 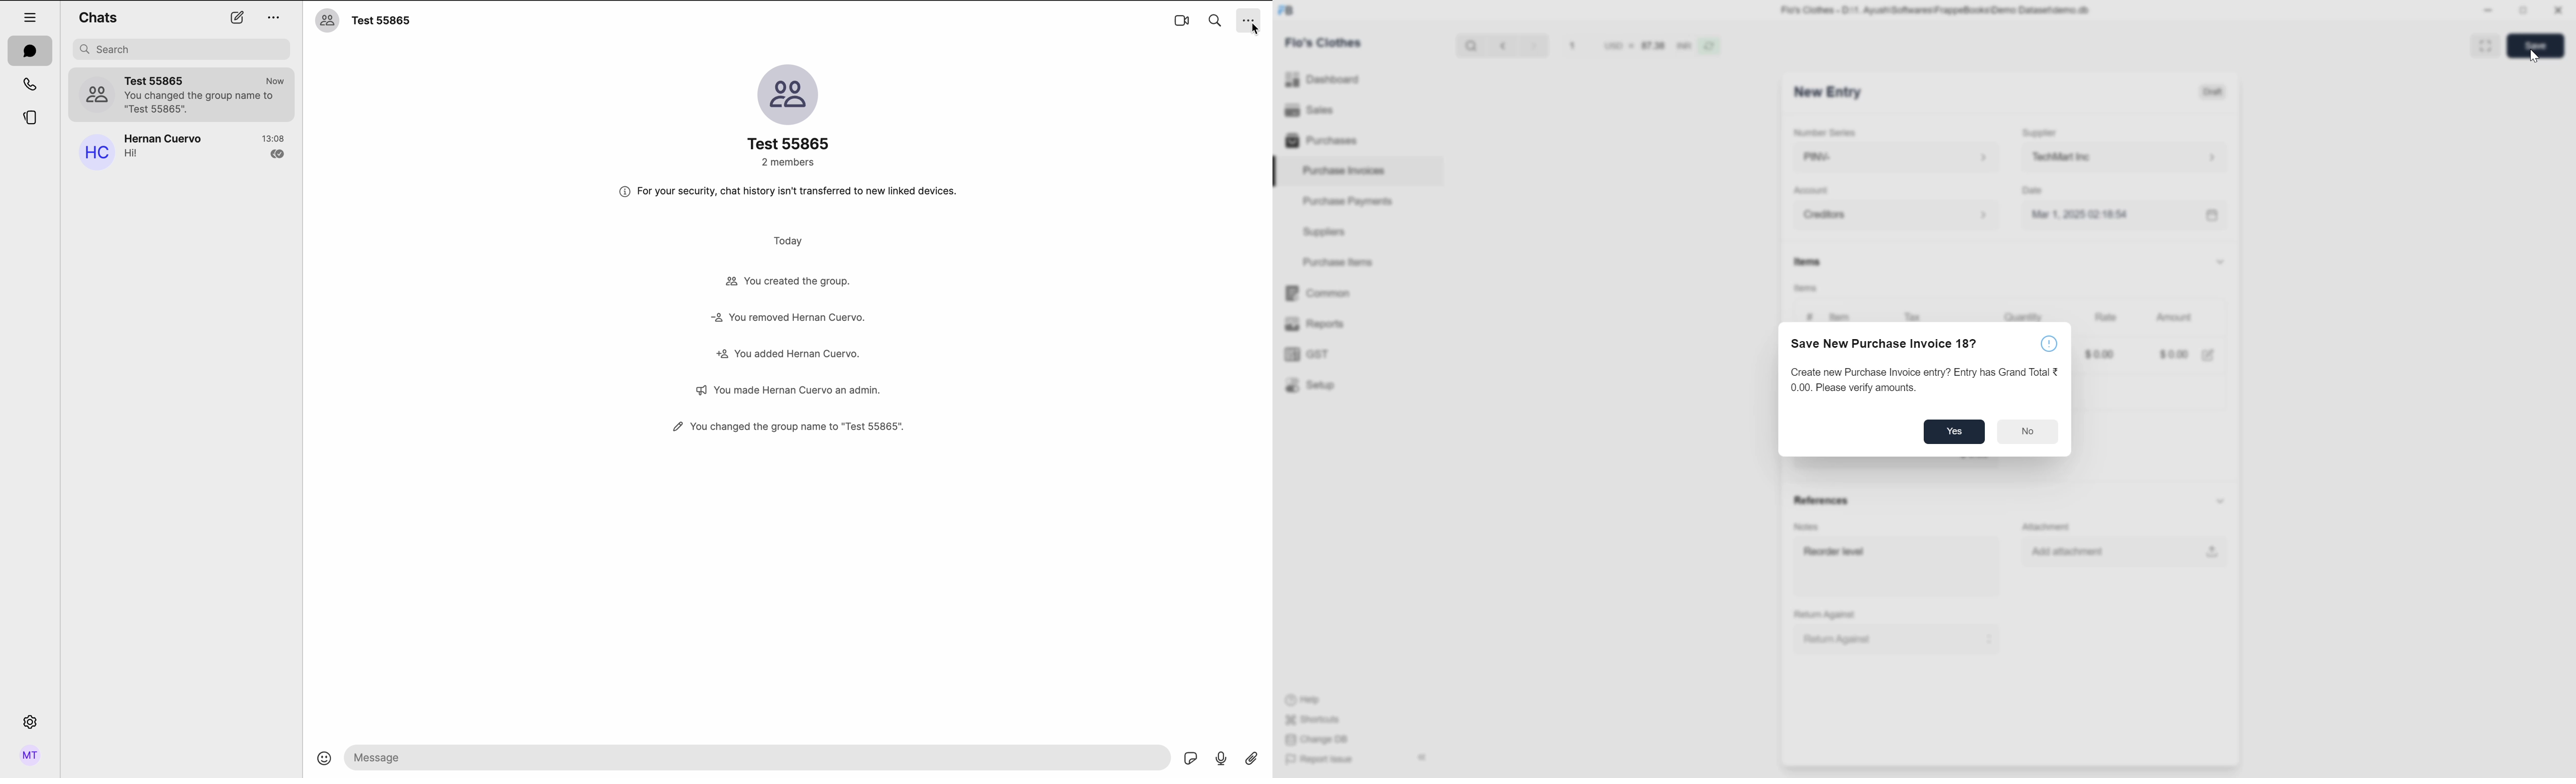 What do you see at coordinates (29, 83) in the screenshot?
I see `calls` at bounding box center [29, 83].